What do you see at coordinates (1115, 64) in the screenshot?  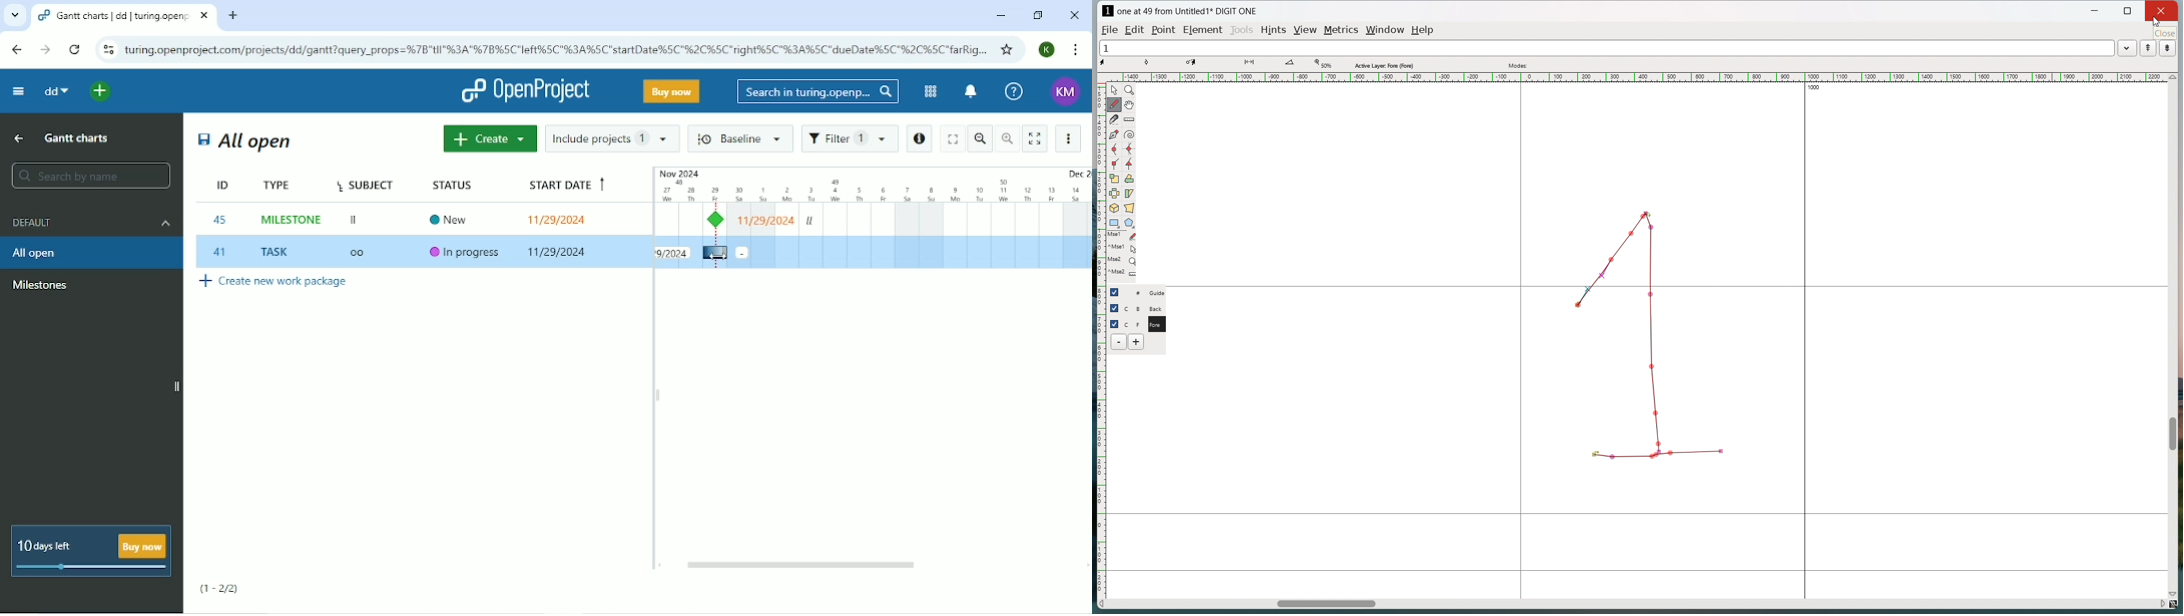 I see `cursor coordinate` at bounding box center [1115, 64].